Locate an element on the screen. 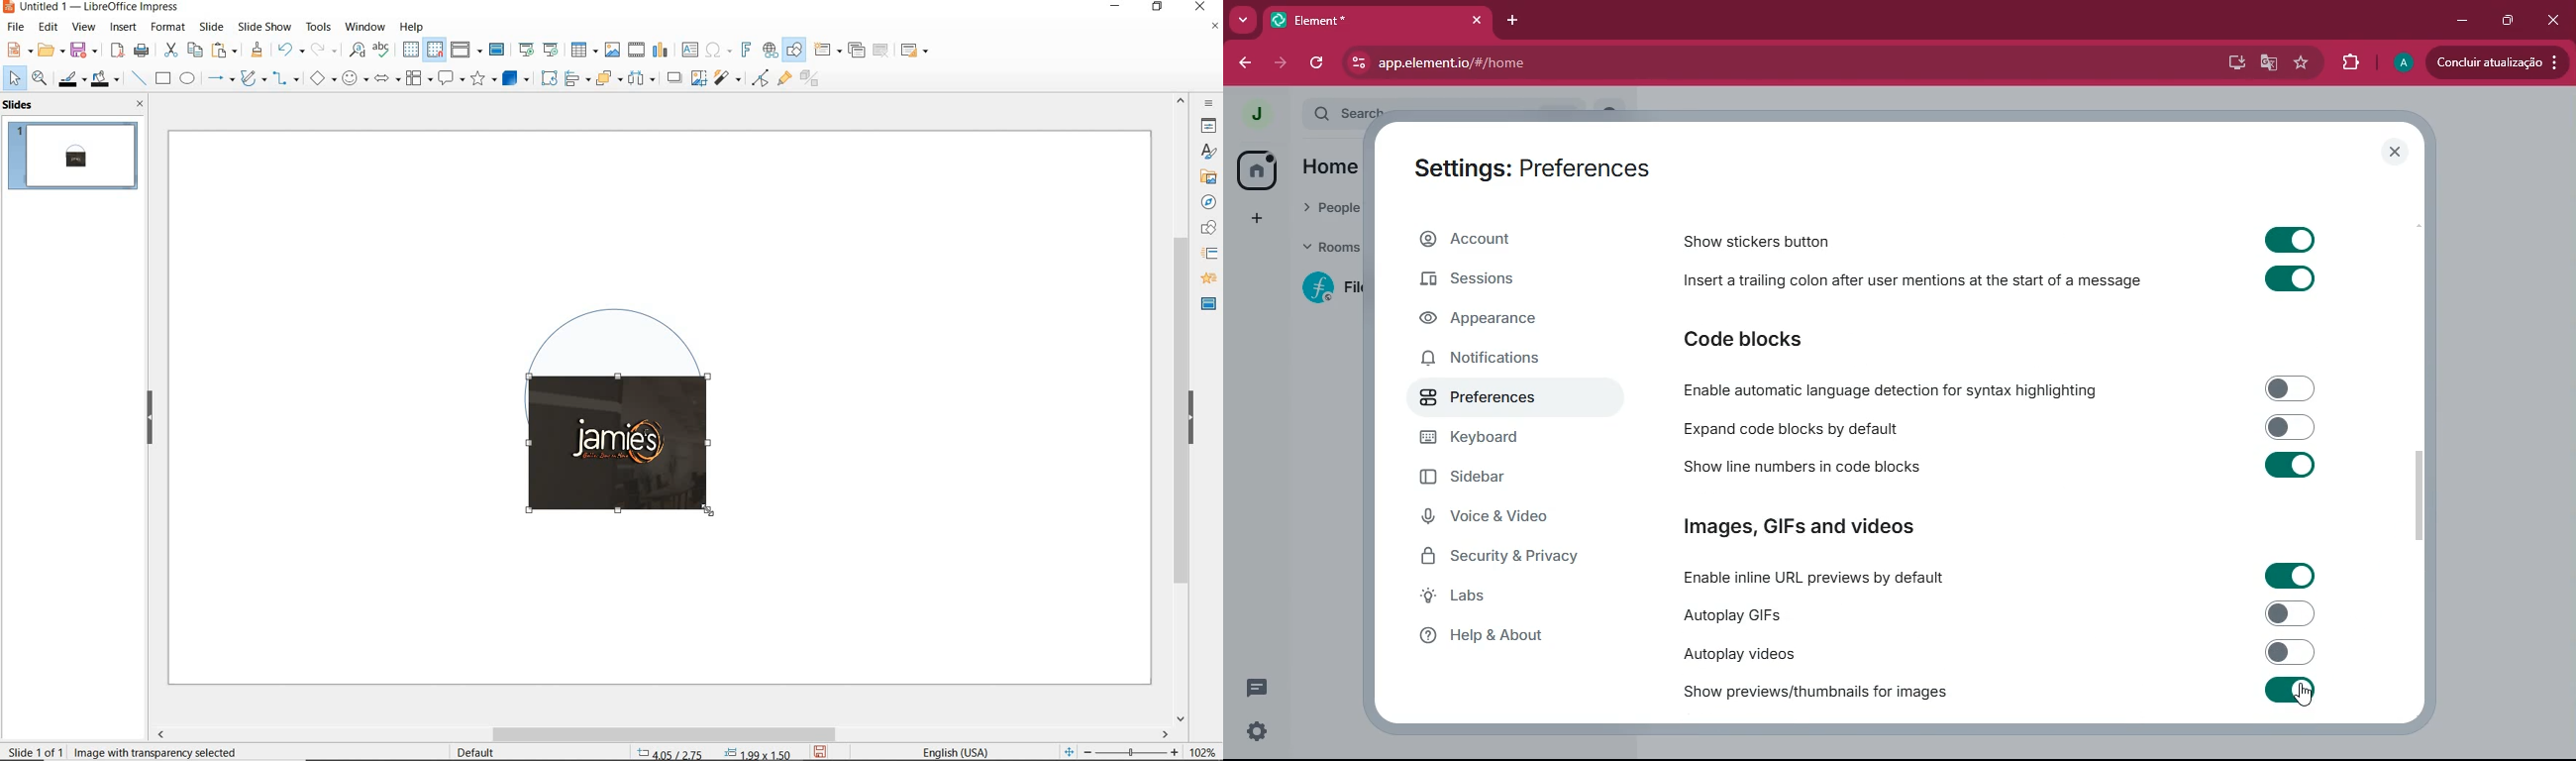  Settings : Preferences is located at coordinates (1527, 165).